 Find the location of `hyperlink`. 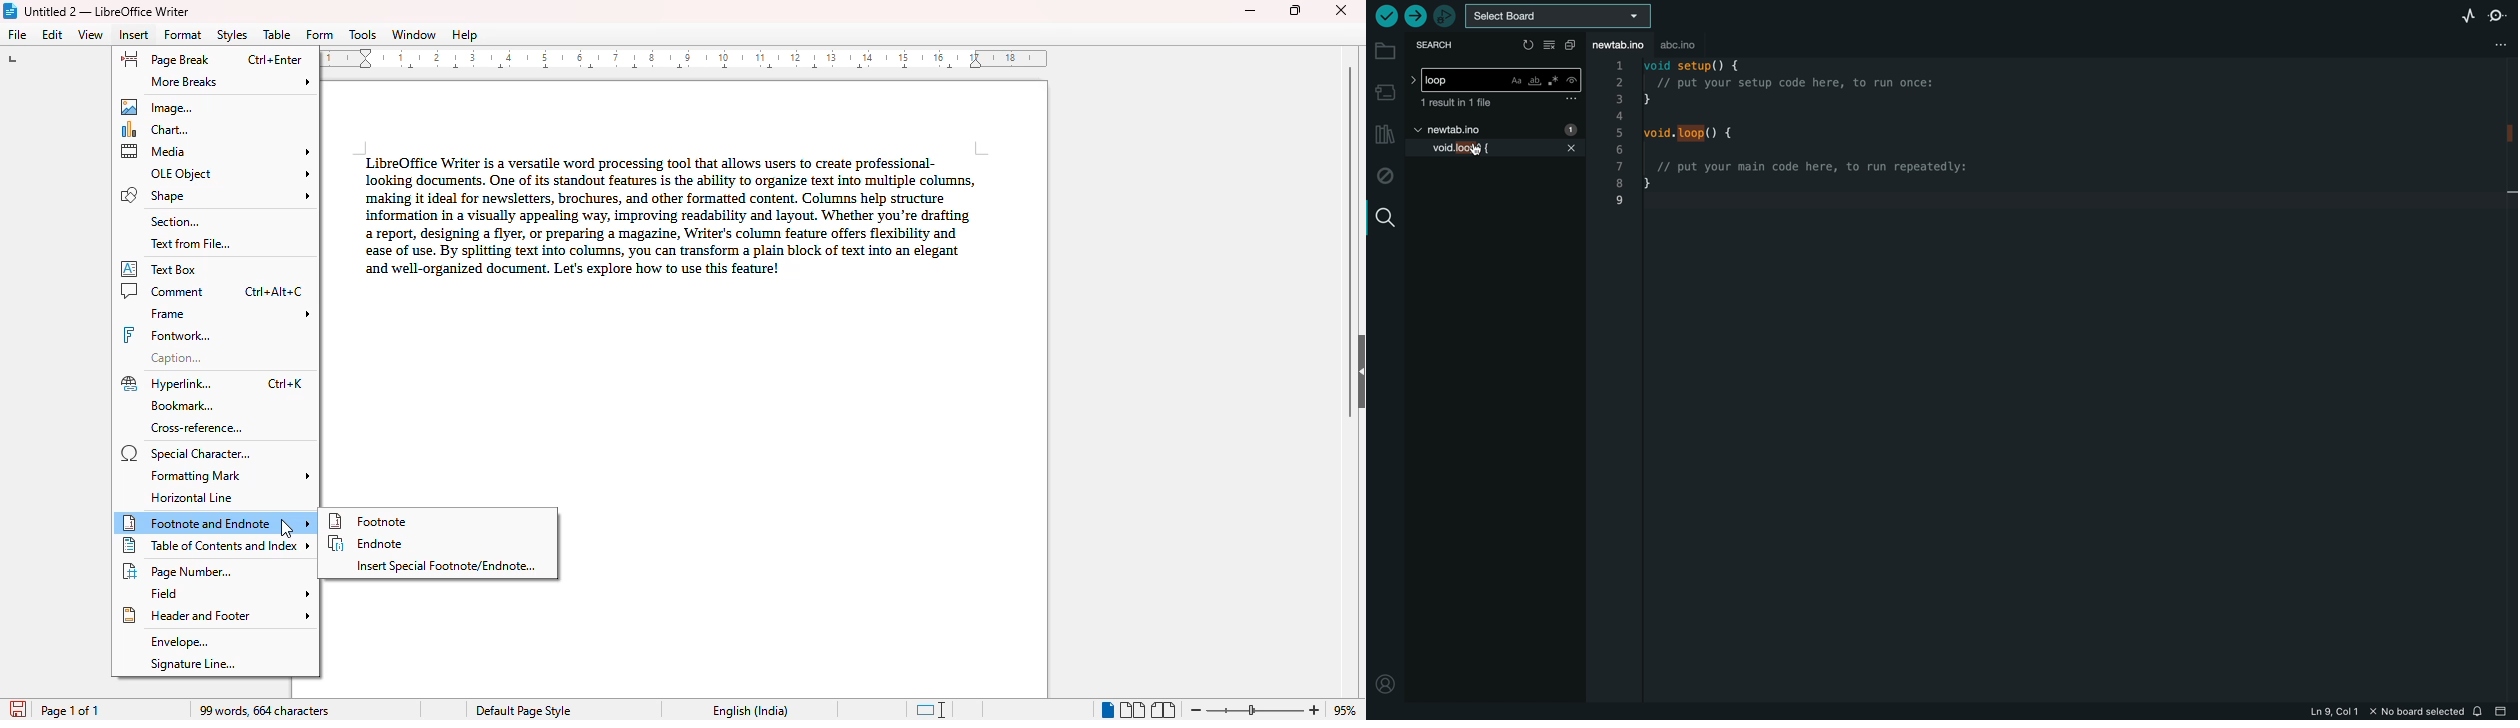

hyperlink is located at coordinates (212, 384).